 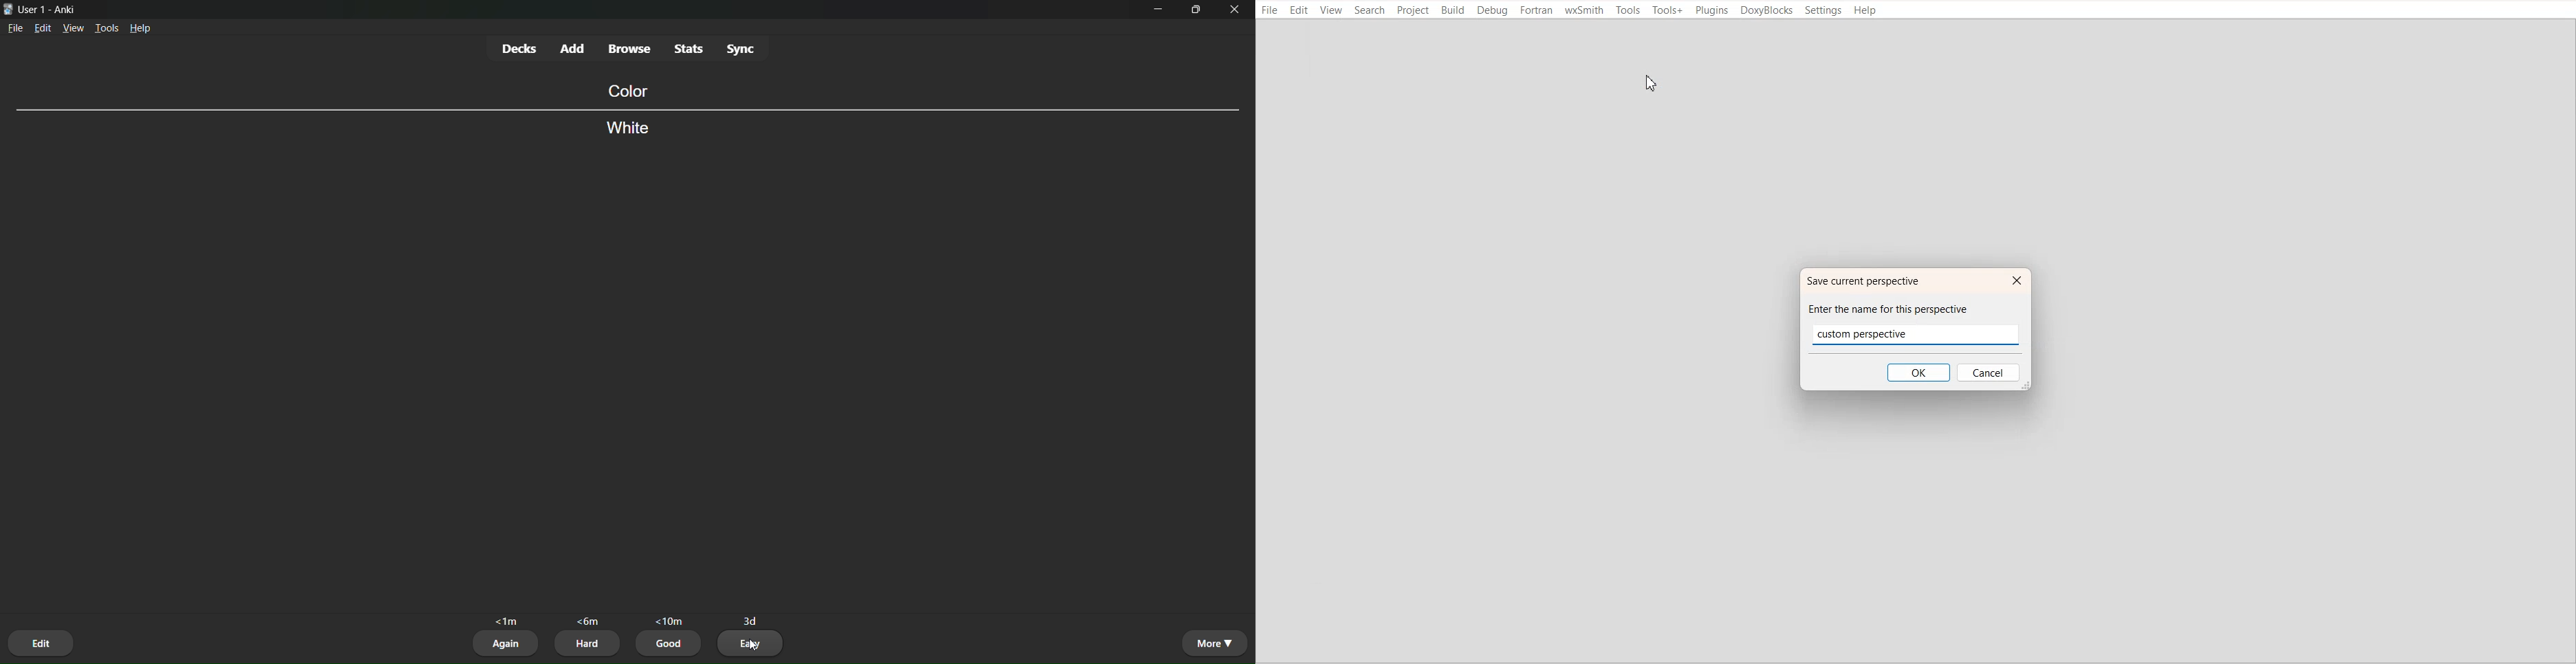 What do you see at coordinates (506, 644) in the screenshot?
I see `again` at bounding box center [506, 644].